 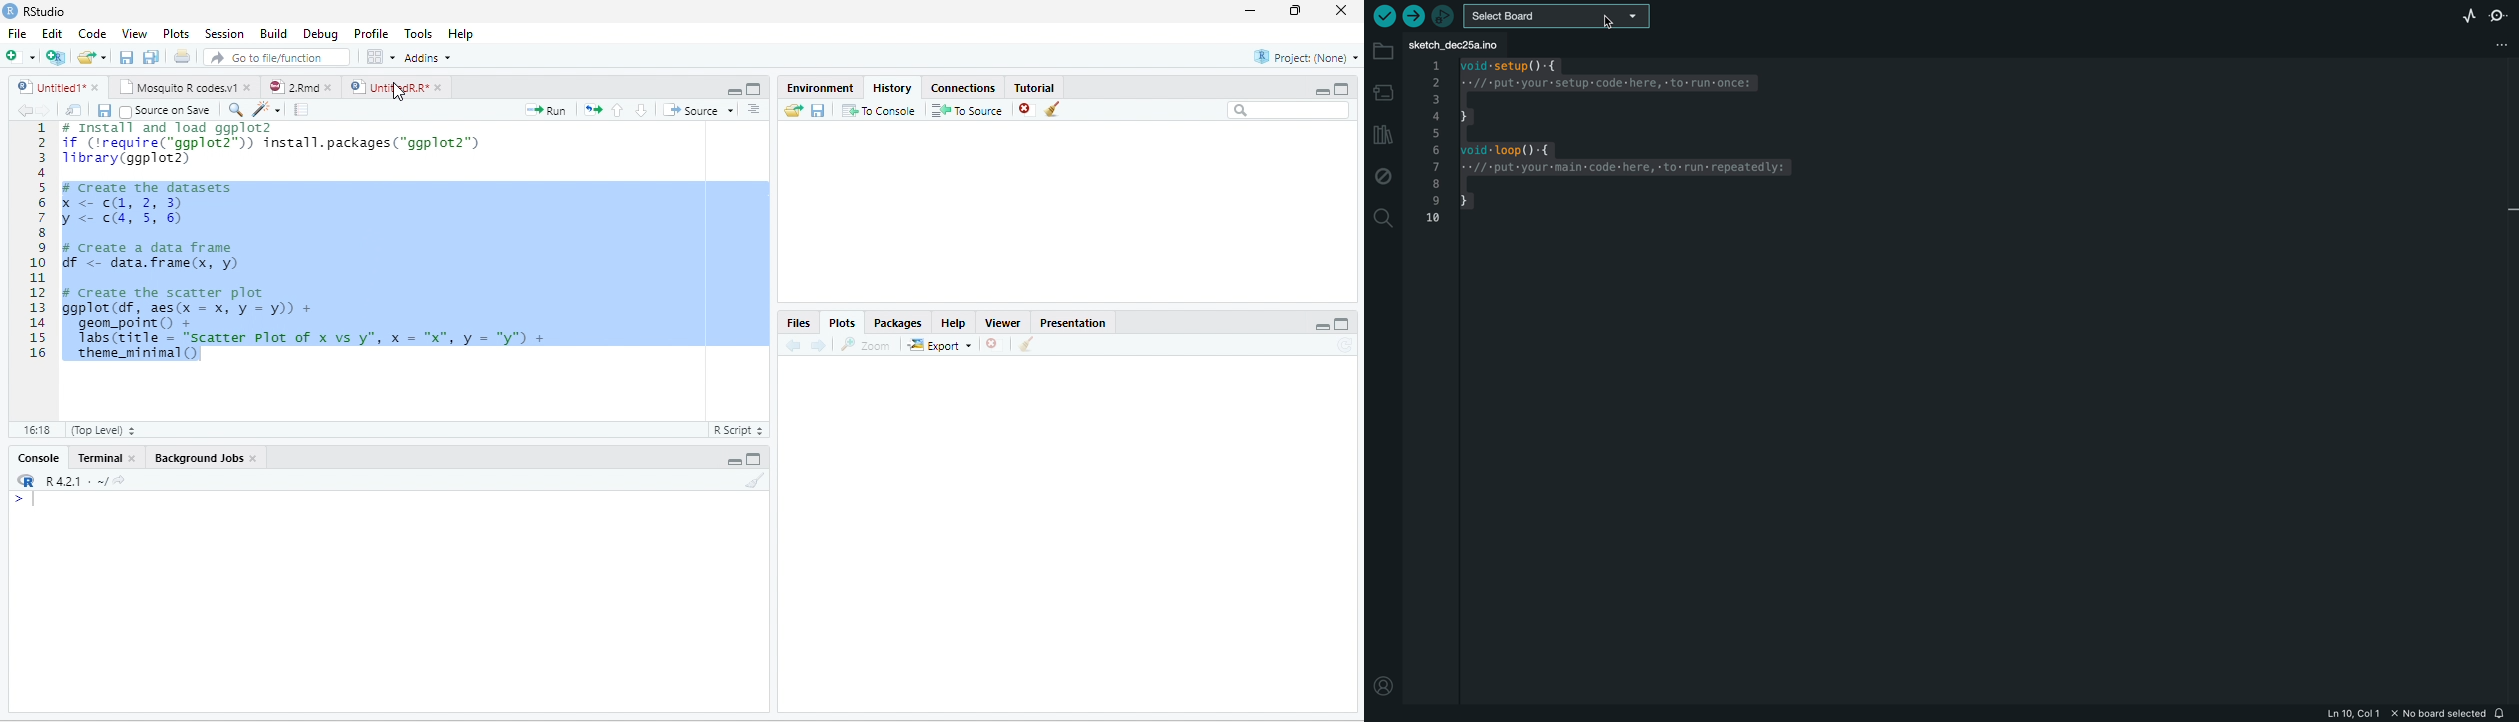 I want to click on Code tools, so click(x=268, y=110).